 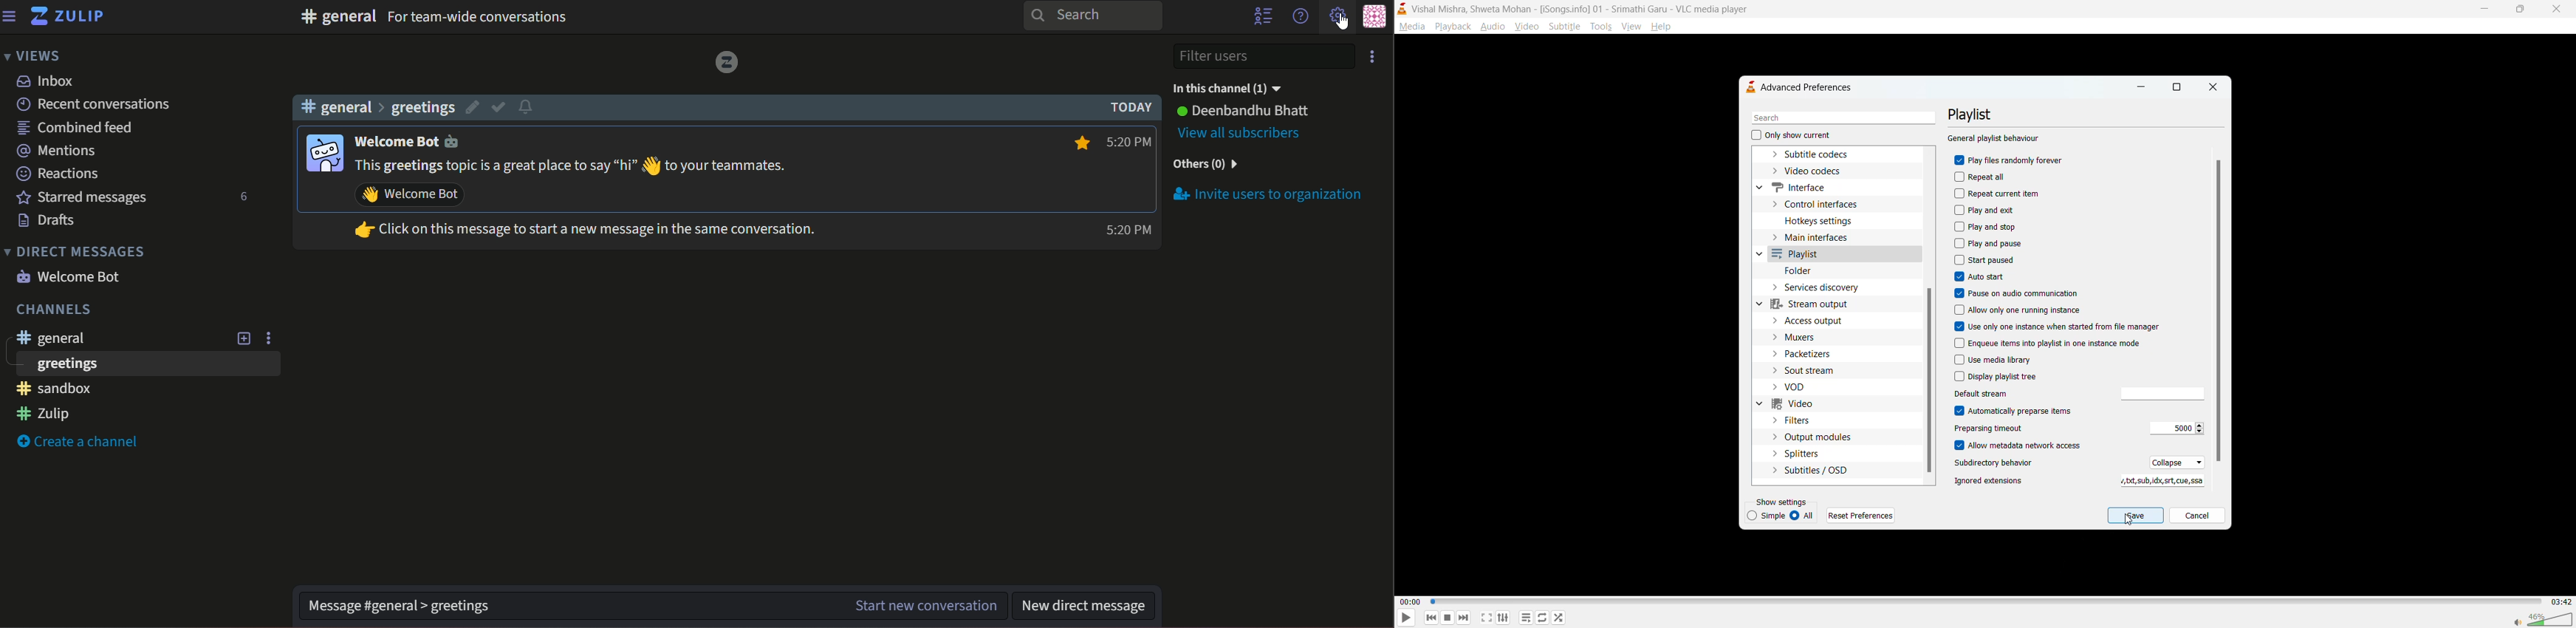 What do you see at coordinates (1791, 136) in the screenshot?
I see `only show current` at bounding box center [1791, 136].